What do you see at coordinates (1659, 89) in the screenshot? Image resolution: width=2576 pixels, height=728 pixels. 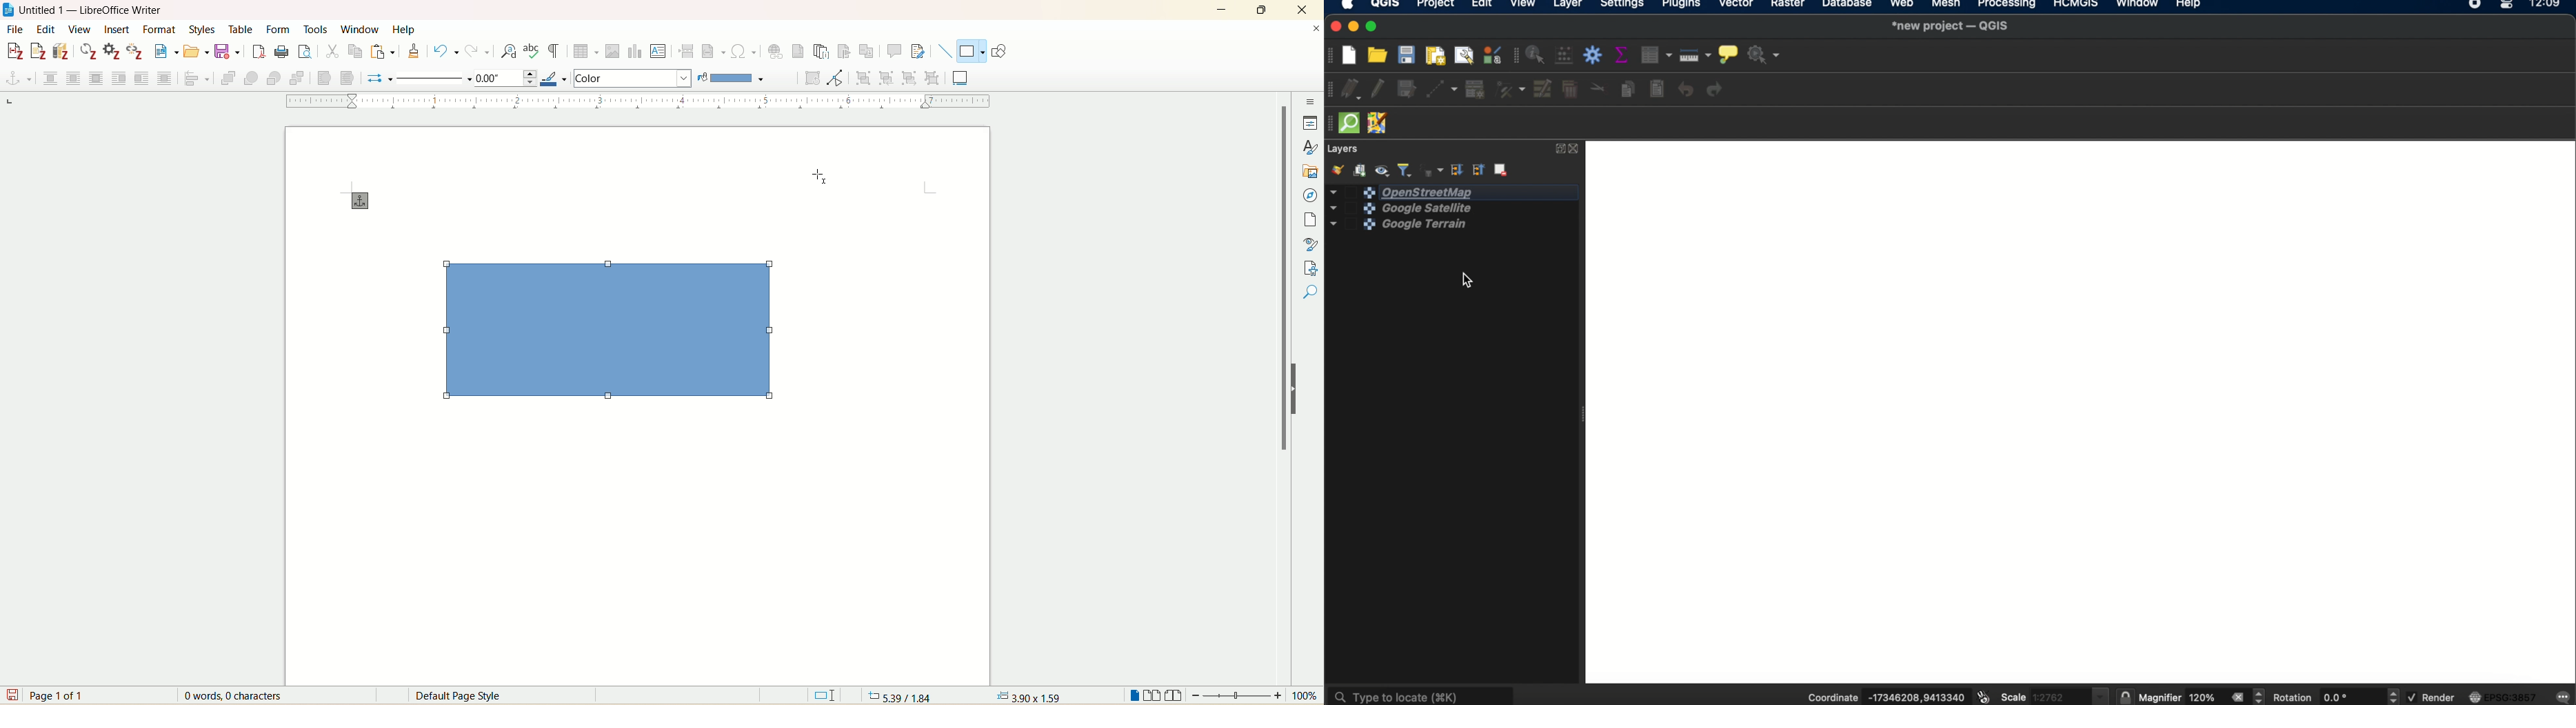 I see `paste features` at bounding box center [1659, 89].